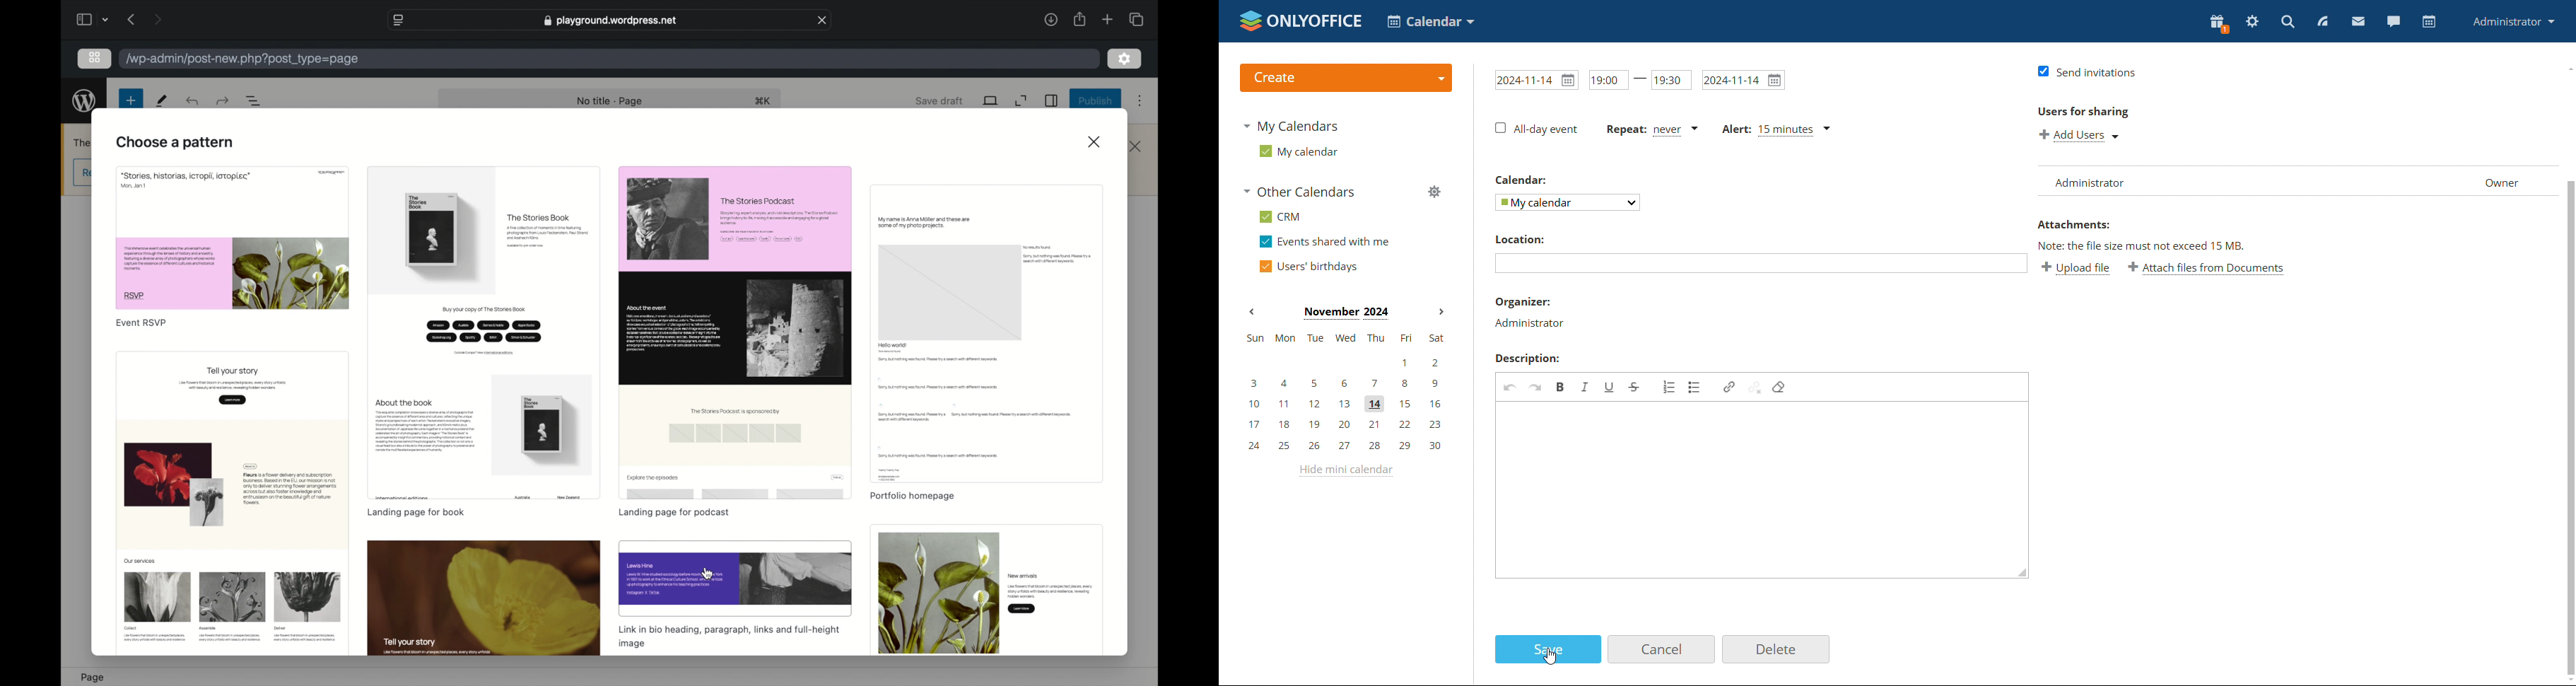 Image resolution: width=2576 pixels, height=700 pixels. Describe the element at coordinates (823, 20) in the screenshot. I see `close` at that location.